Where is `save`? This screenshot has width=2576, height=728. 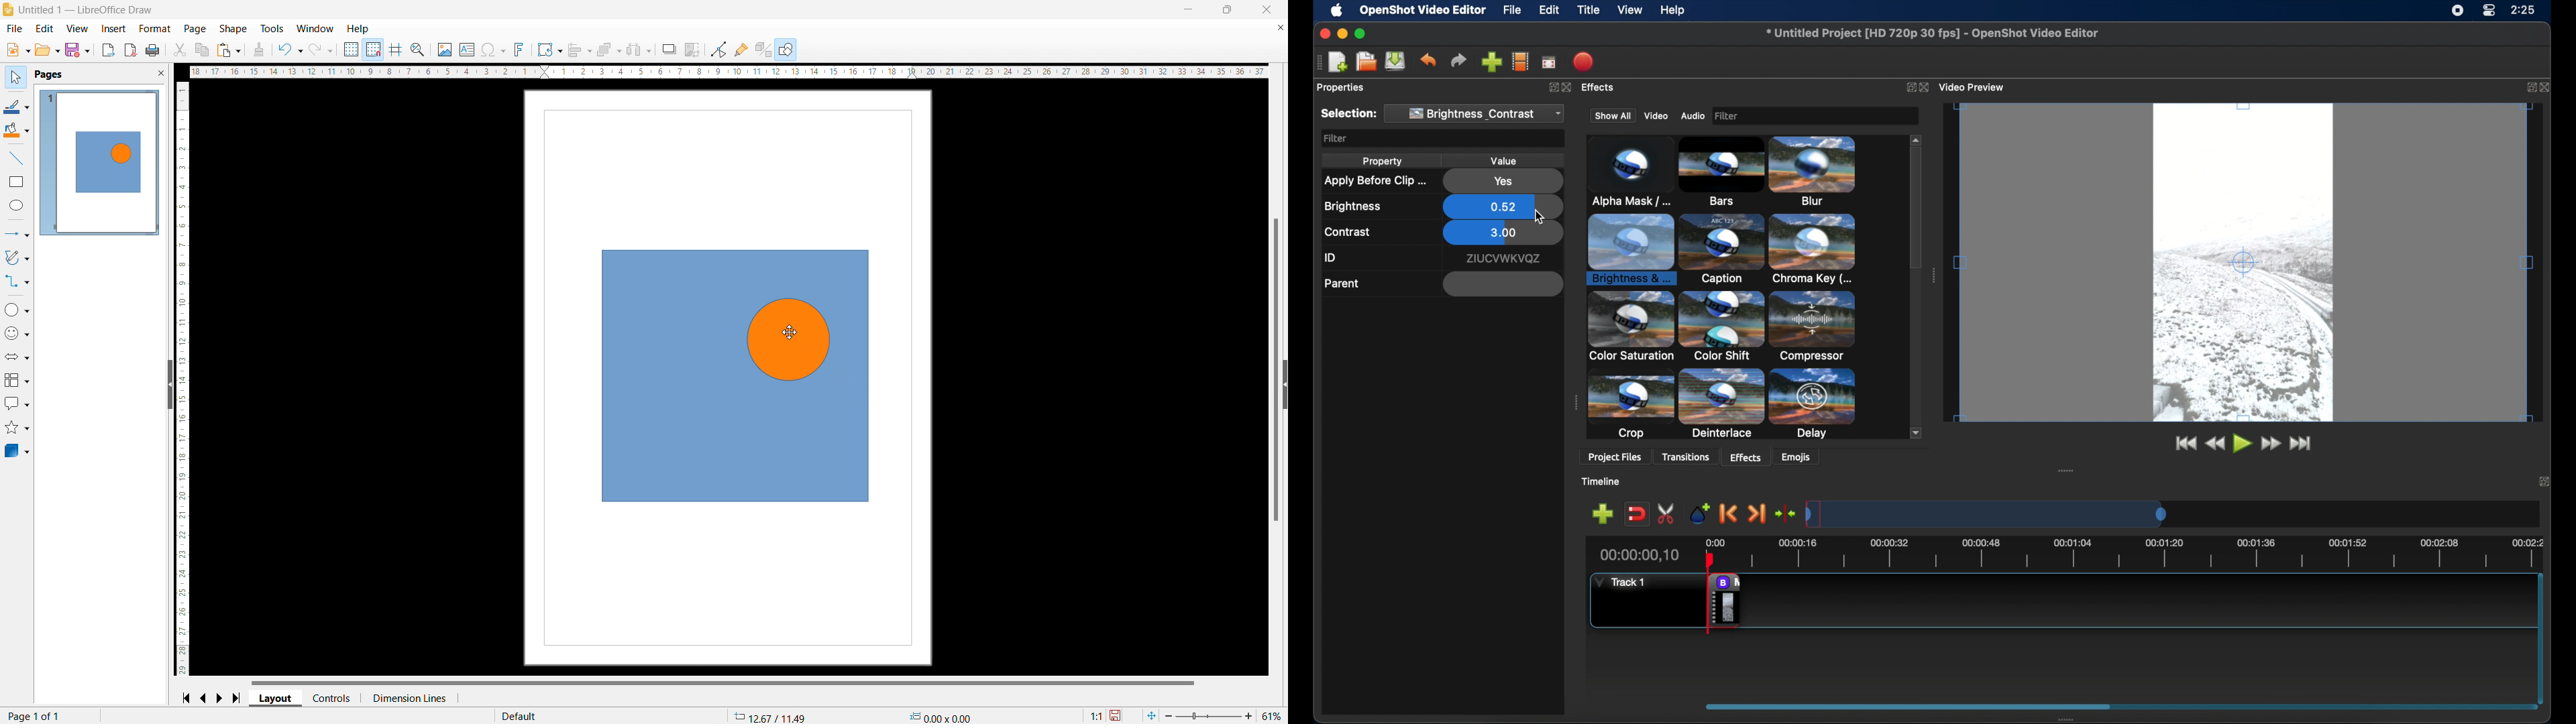 save is located at coordinates (1118, 715).